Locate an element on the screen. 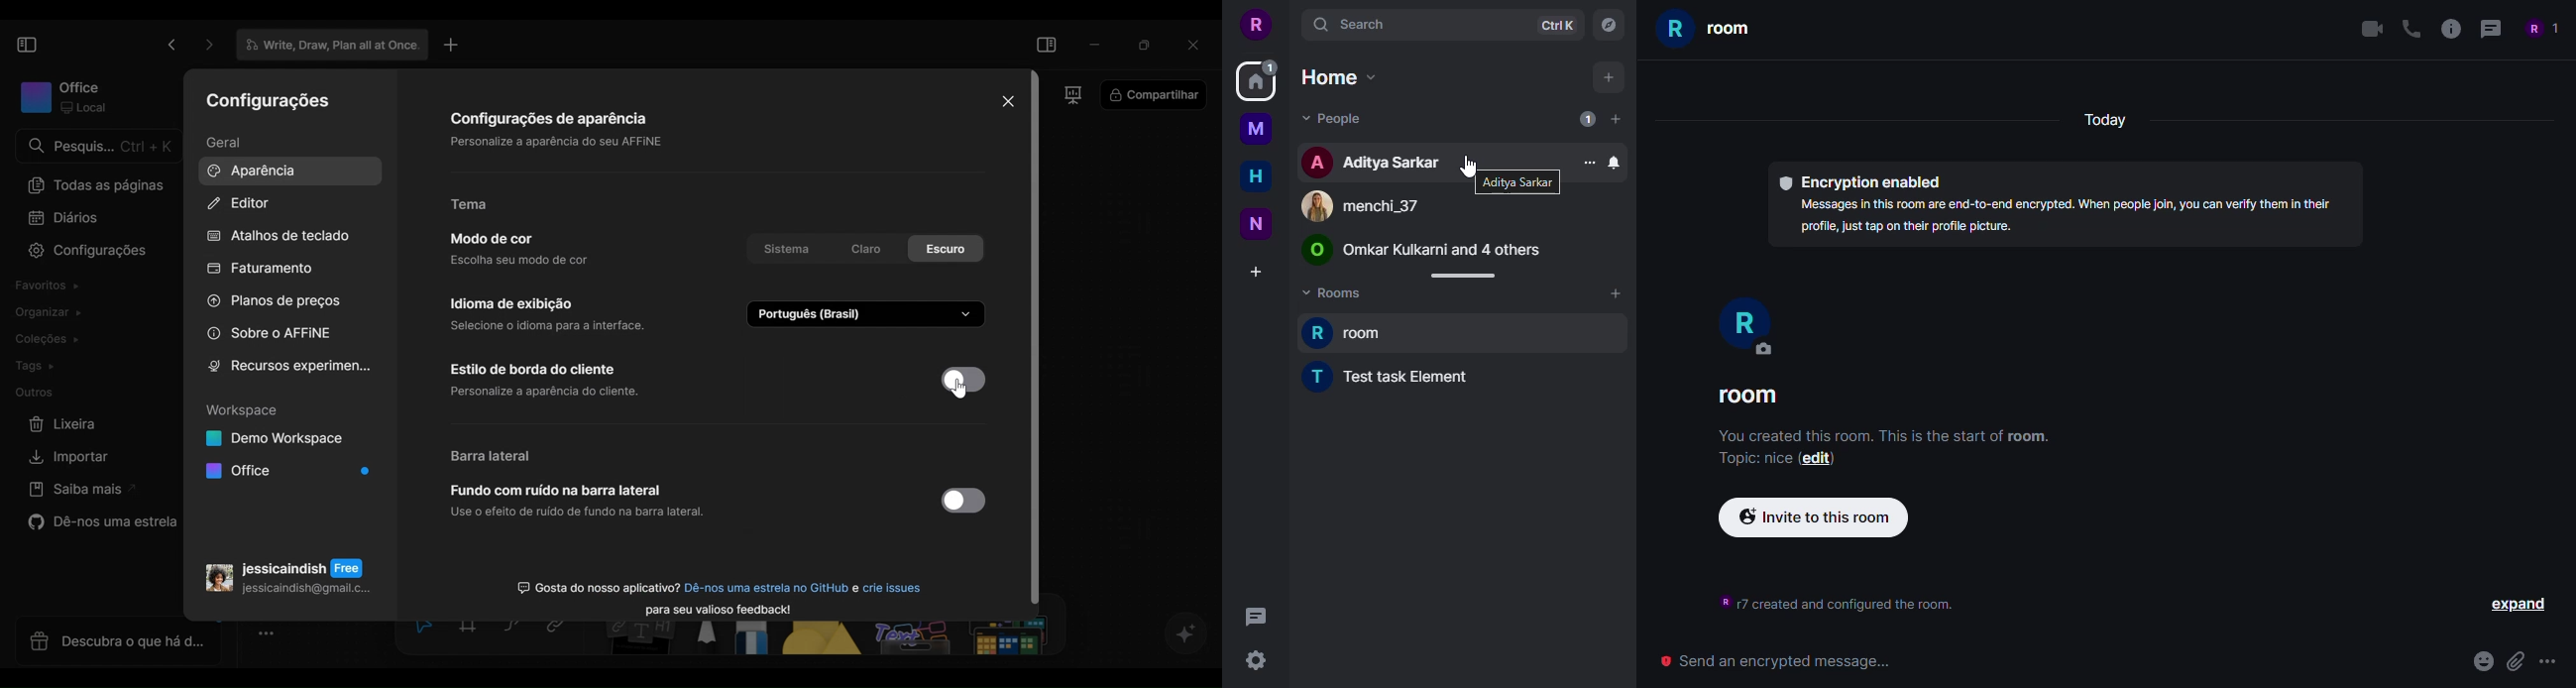 Image resolution: width=2576 pixels, height=700 pixels. Share is located at coordinates (1155, 96).